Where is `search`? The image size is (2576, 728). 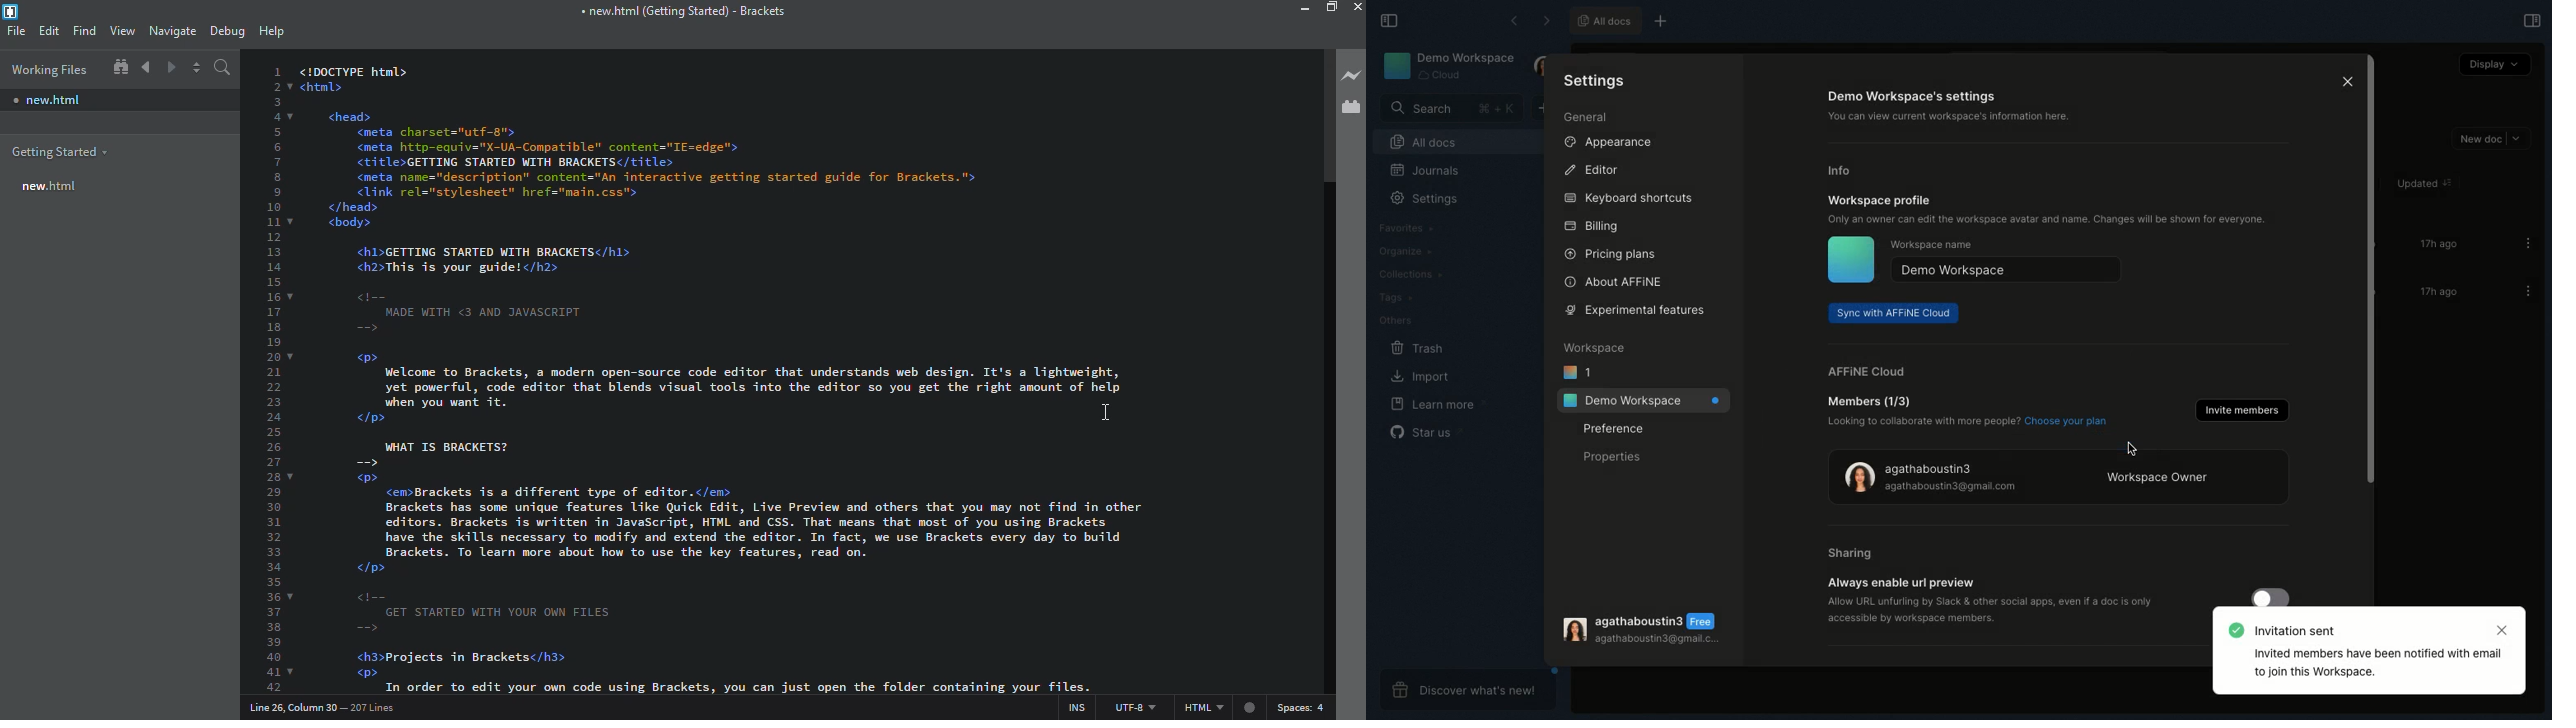 search is located at coordinates (223, 68).